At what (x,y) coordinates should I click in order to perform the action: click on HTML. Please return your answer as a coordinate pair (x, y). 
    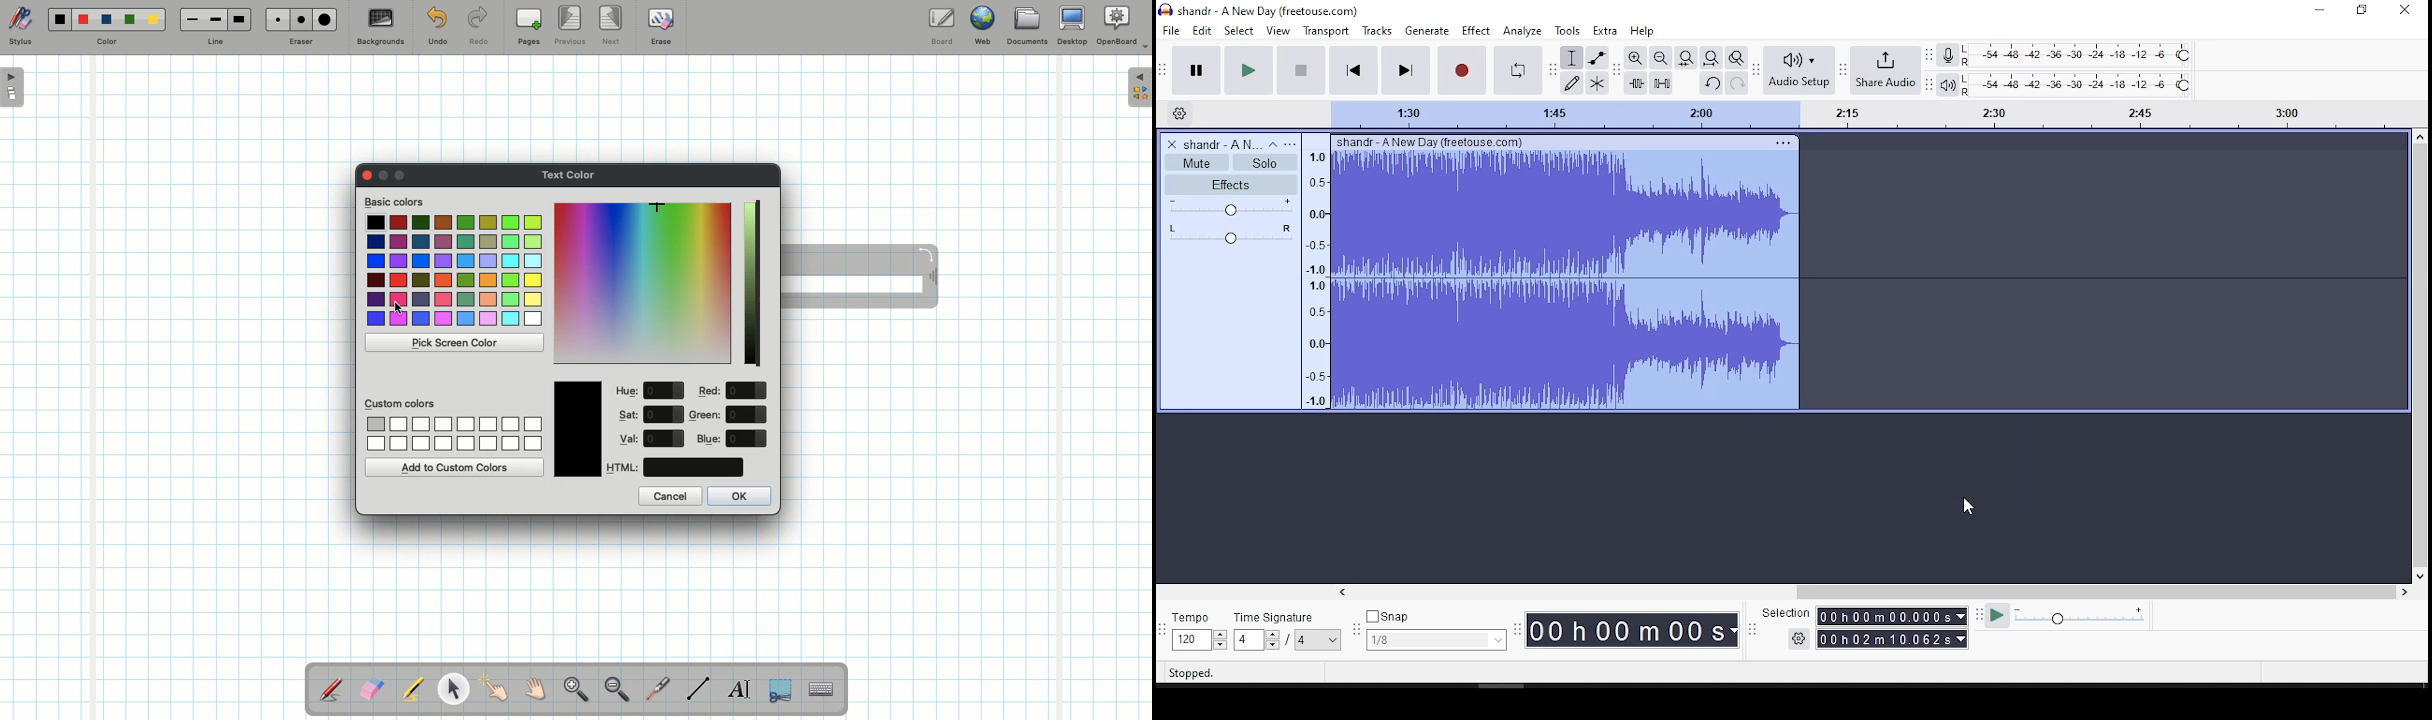
    Looking at the image, I should click on (623, 467).